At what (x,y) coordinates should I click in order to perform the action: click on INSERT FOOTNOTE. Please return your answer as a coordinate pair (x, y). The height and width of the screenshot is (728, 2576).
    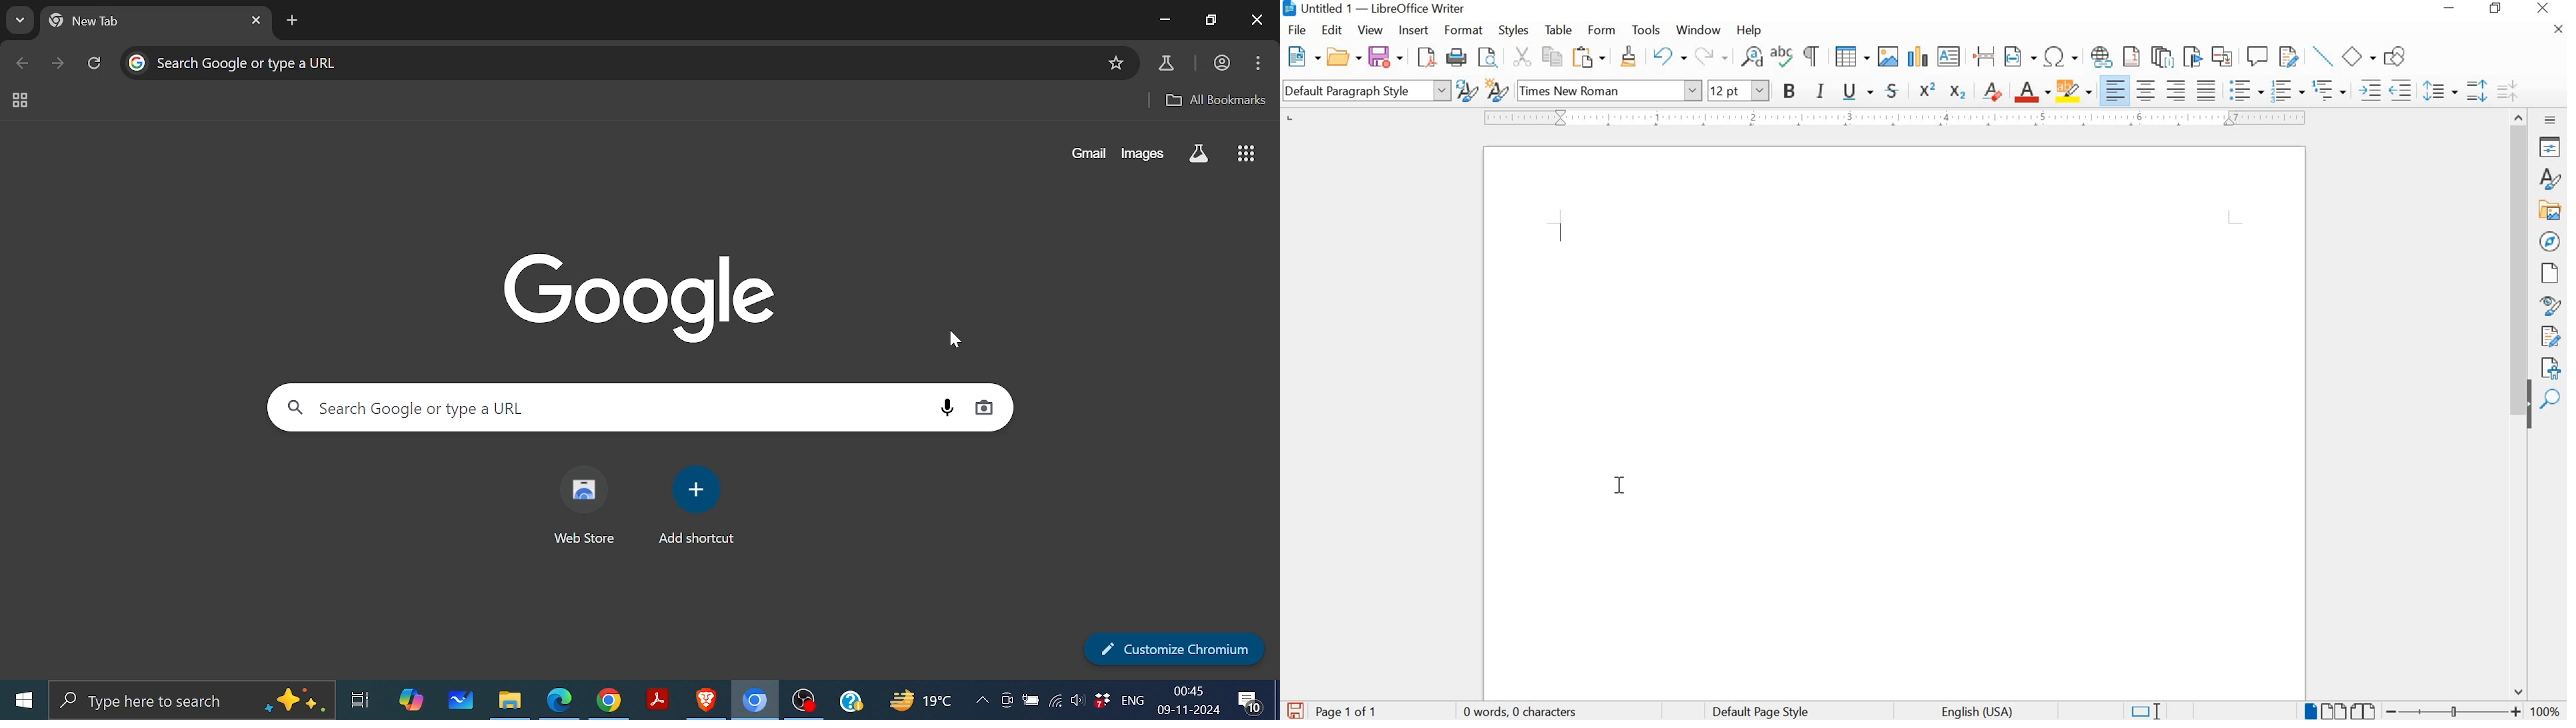
    Looking at the image, I should click on (2132, 58).